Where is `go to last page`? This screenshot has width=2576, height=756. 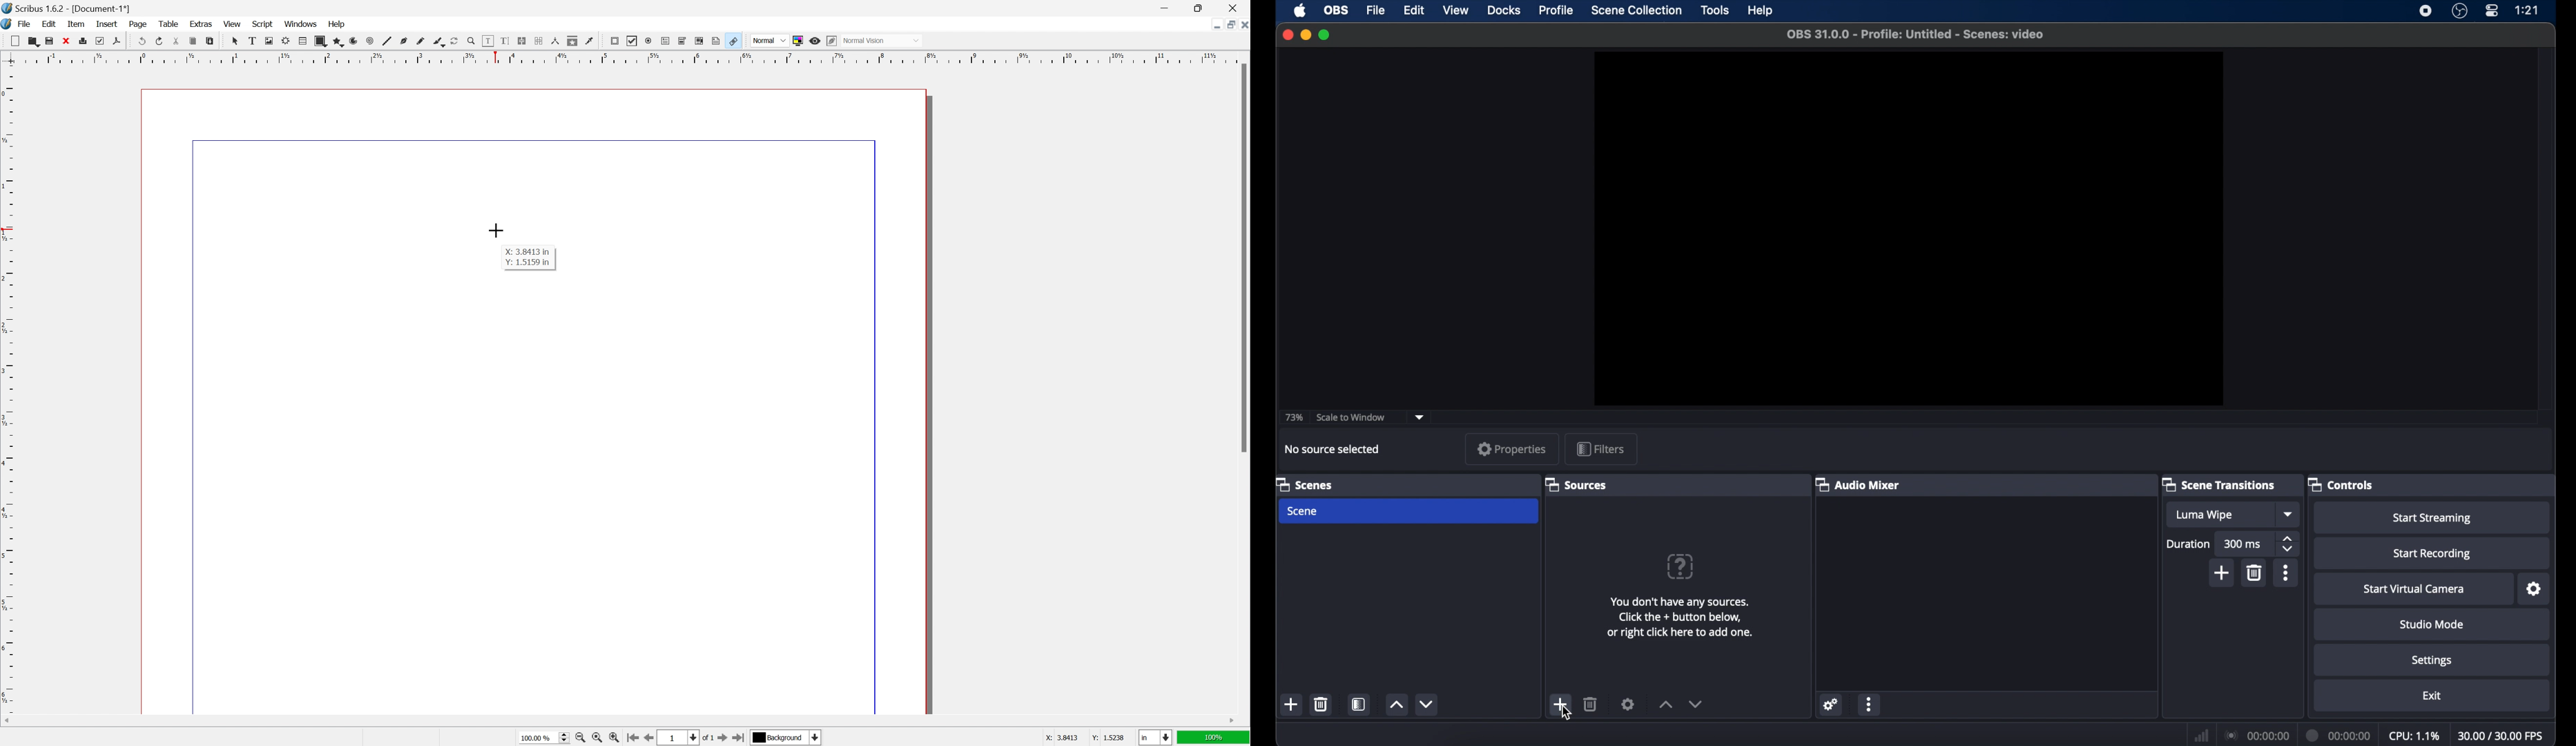 go to last page is located at coordinates (740, 737).